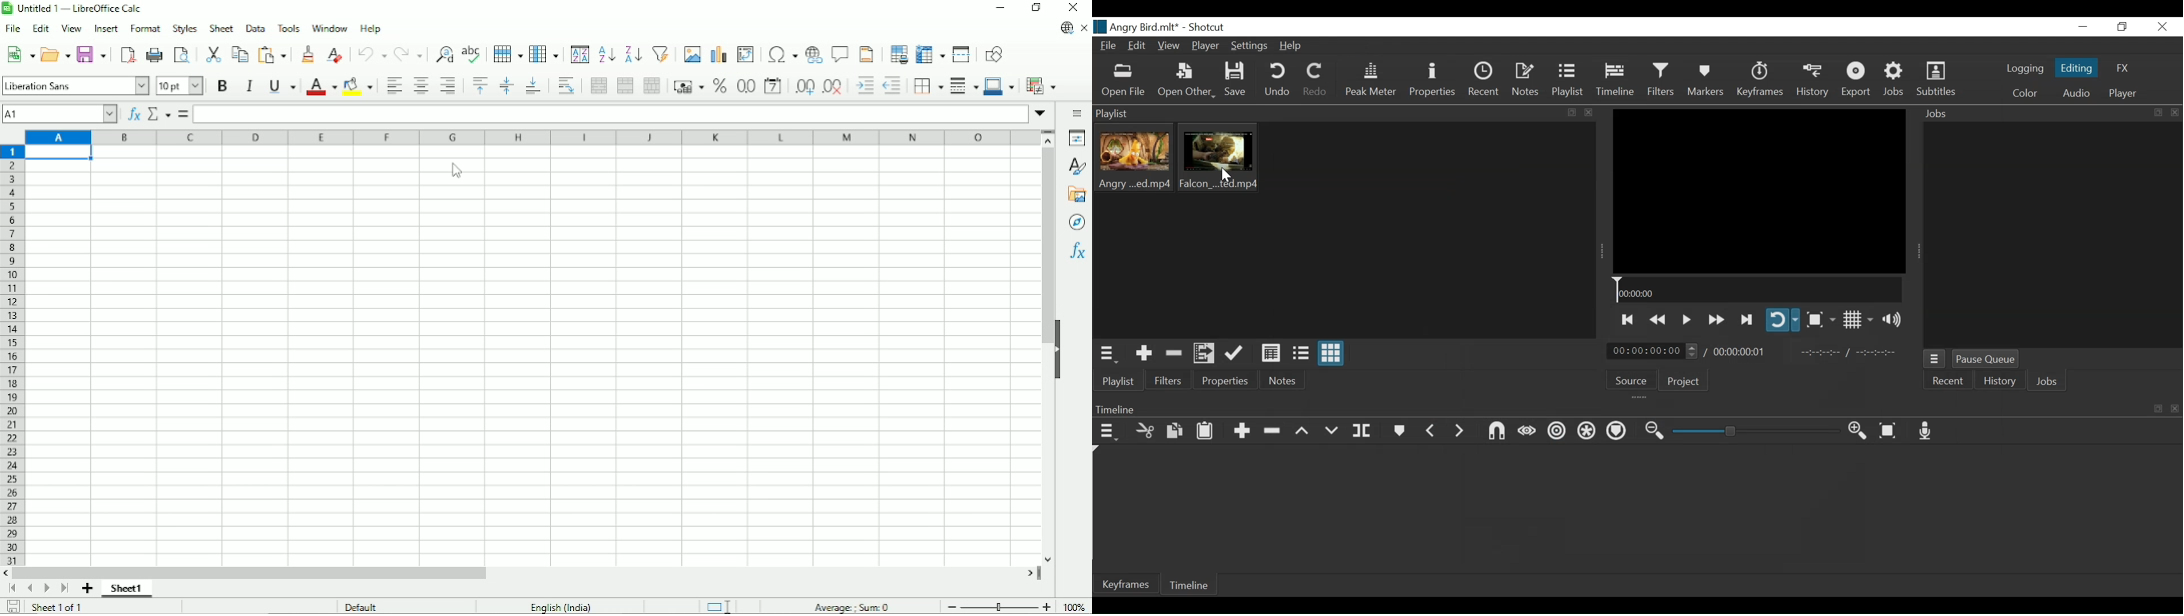 This screenshot has height=616, width=2184. Describe the element at coordinates (1042, 114) in the screenshot. I see `Expand formula bar` at that location.